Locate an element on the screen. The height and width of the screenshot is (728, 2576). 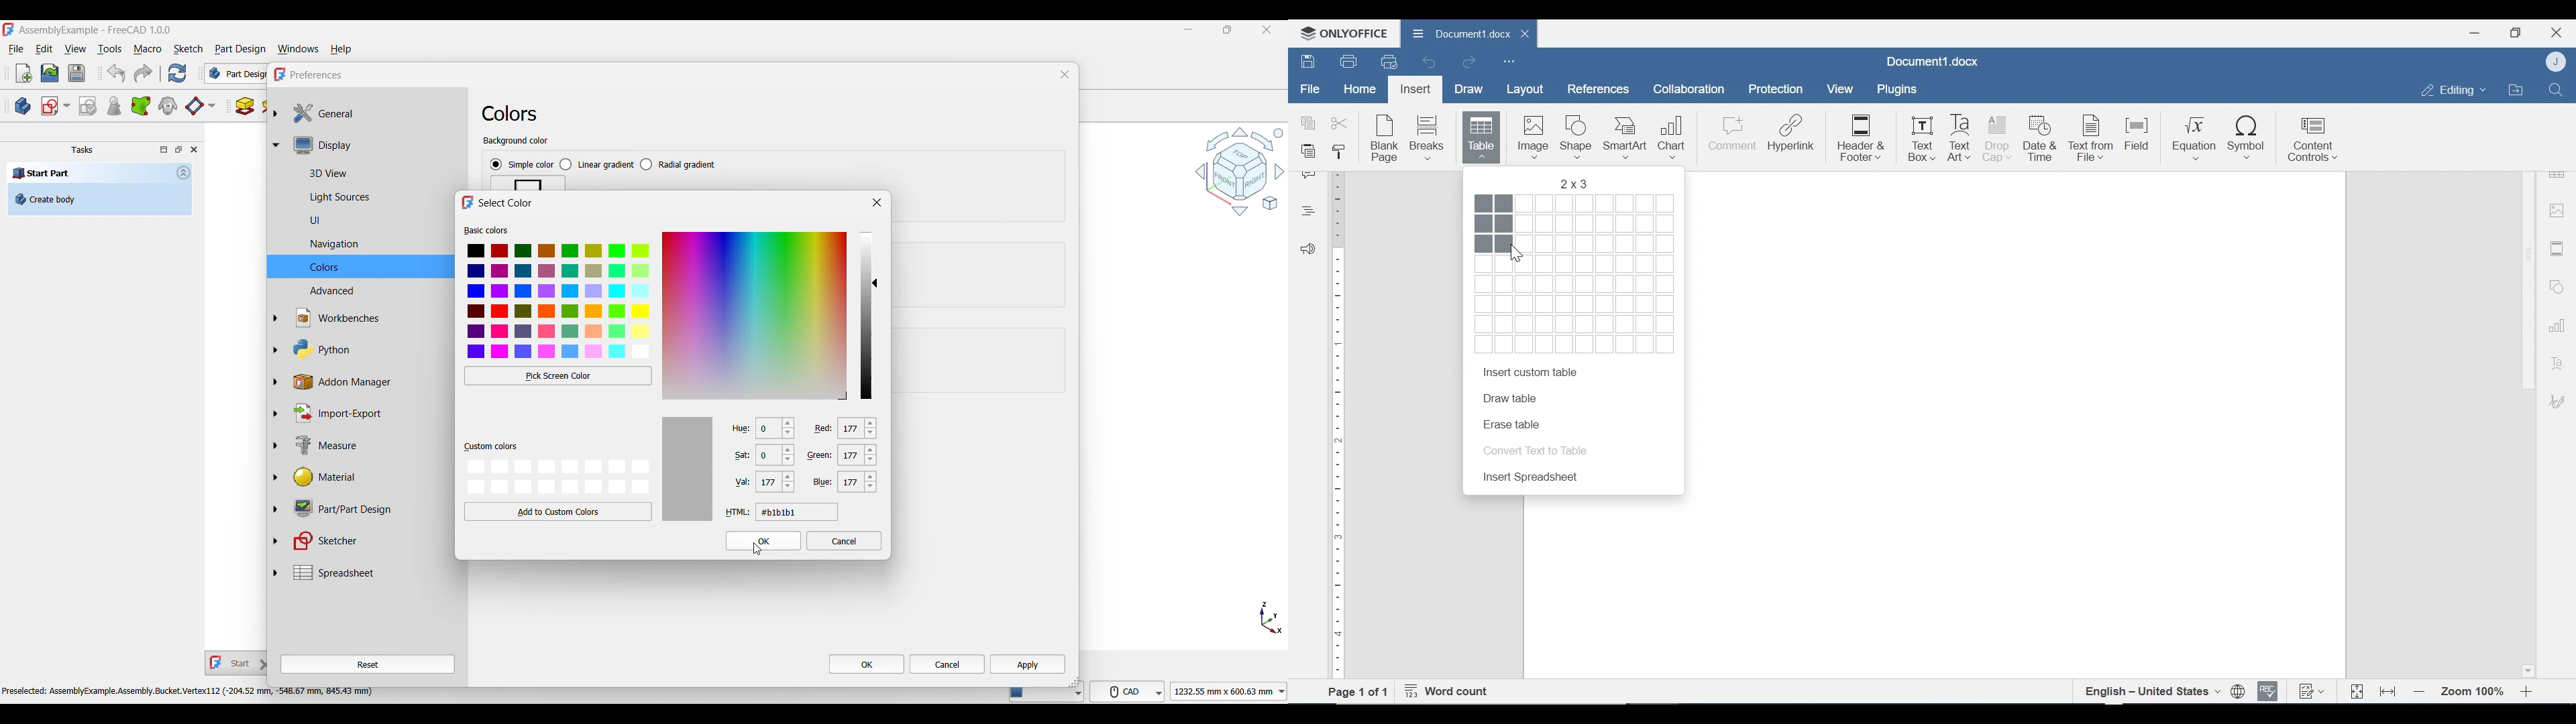
Document1.docx is located at coordinates (1934, 62).